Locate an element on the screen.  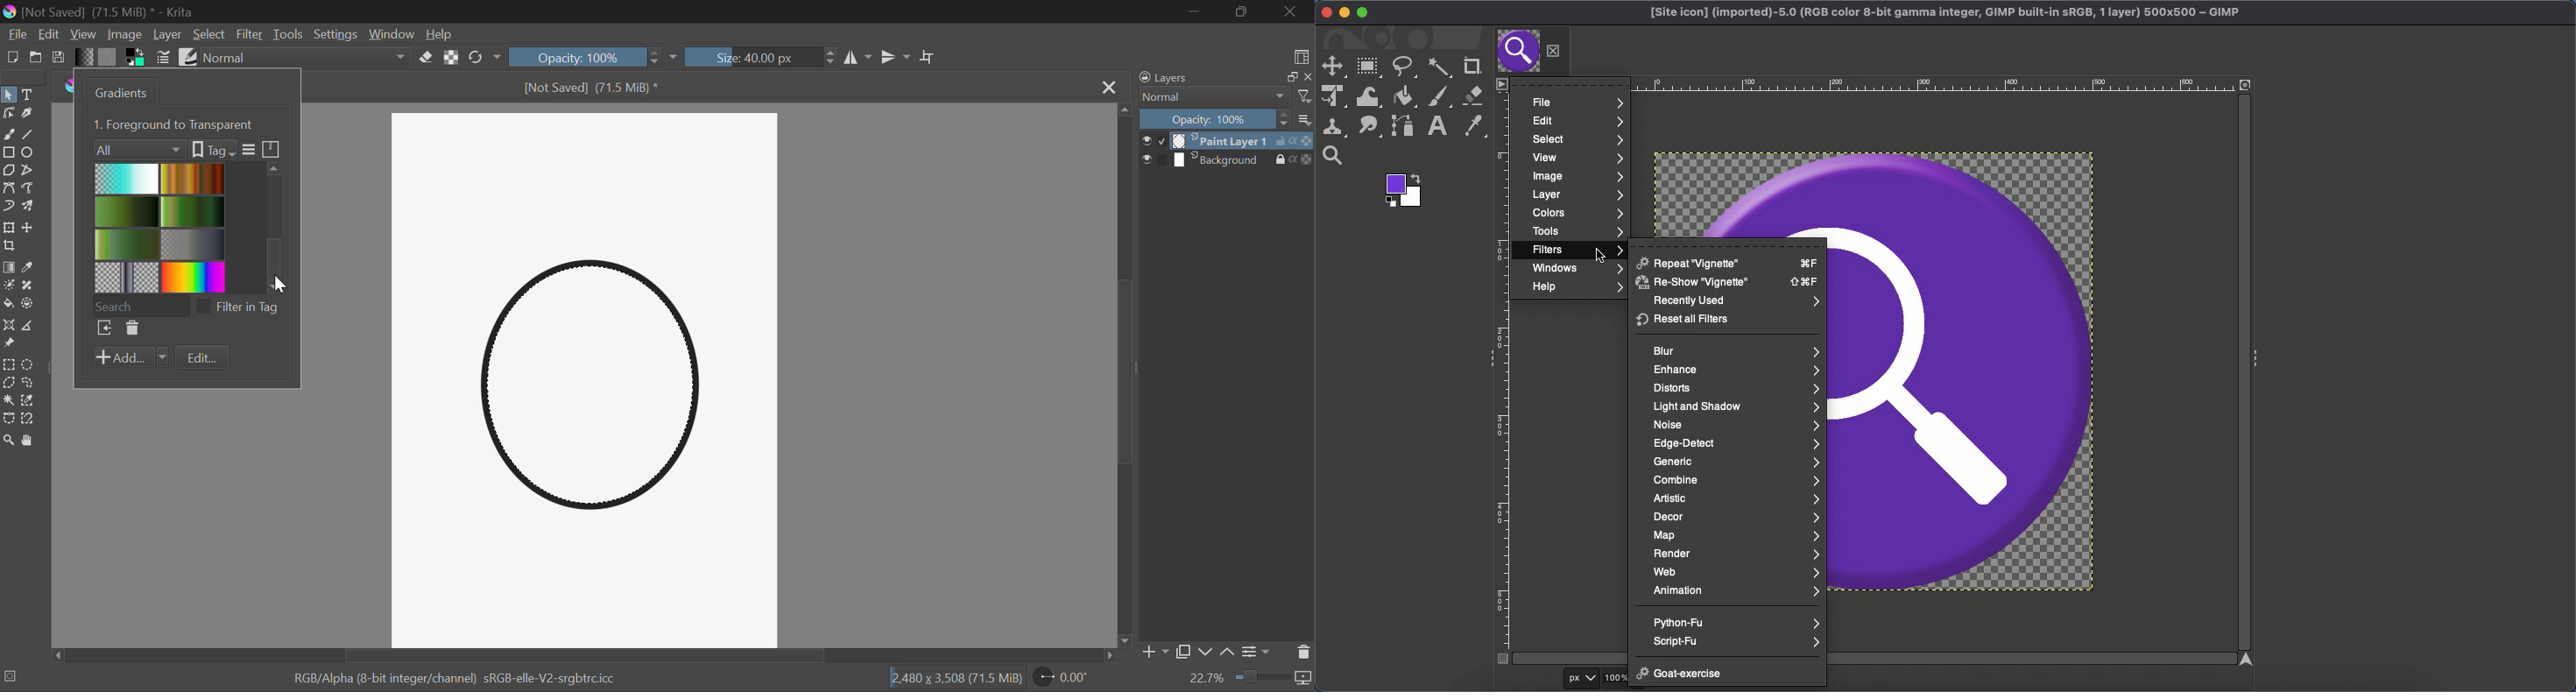
Pan is located at coordinates (31, 441).